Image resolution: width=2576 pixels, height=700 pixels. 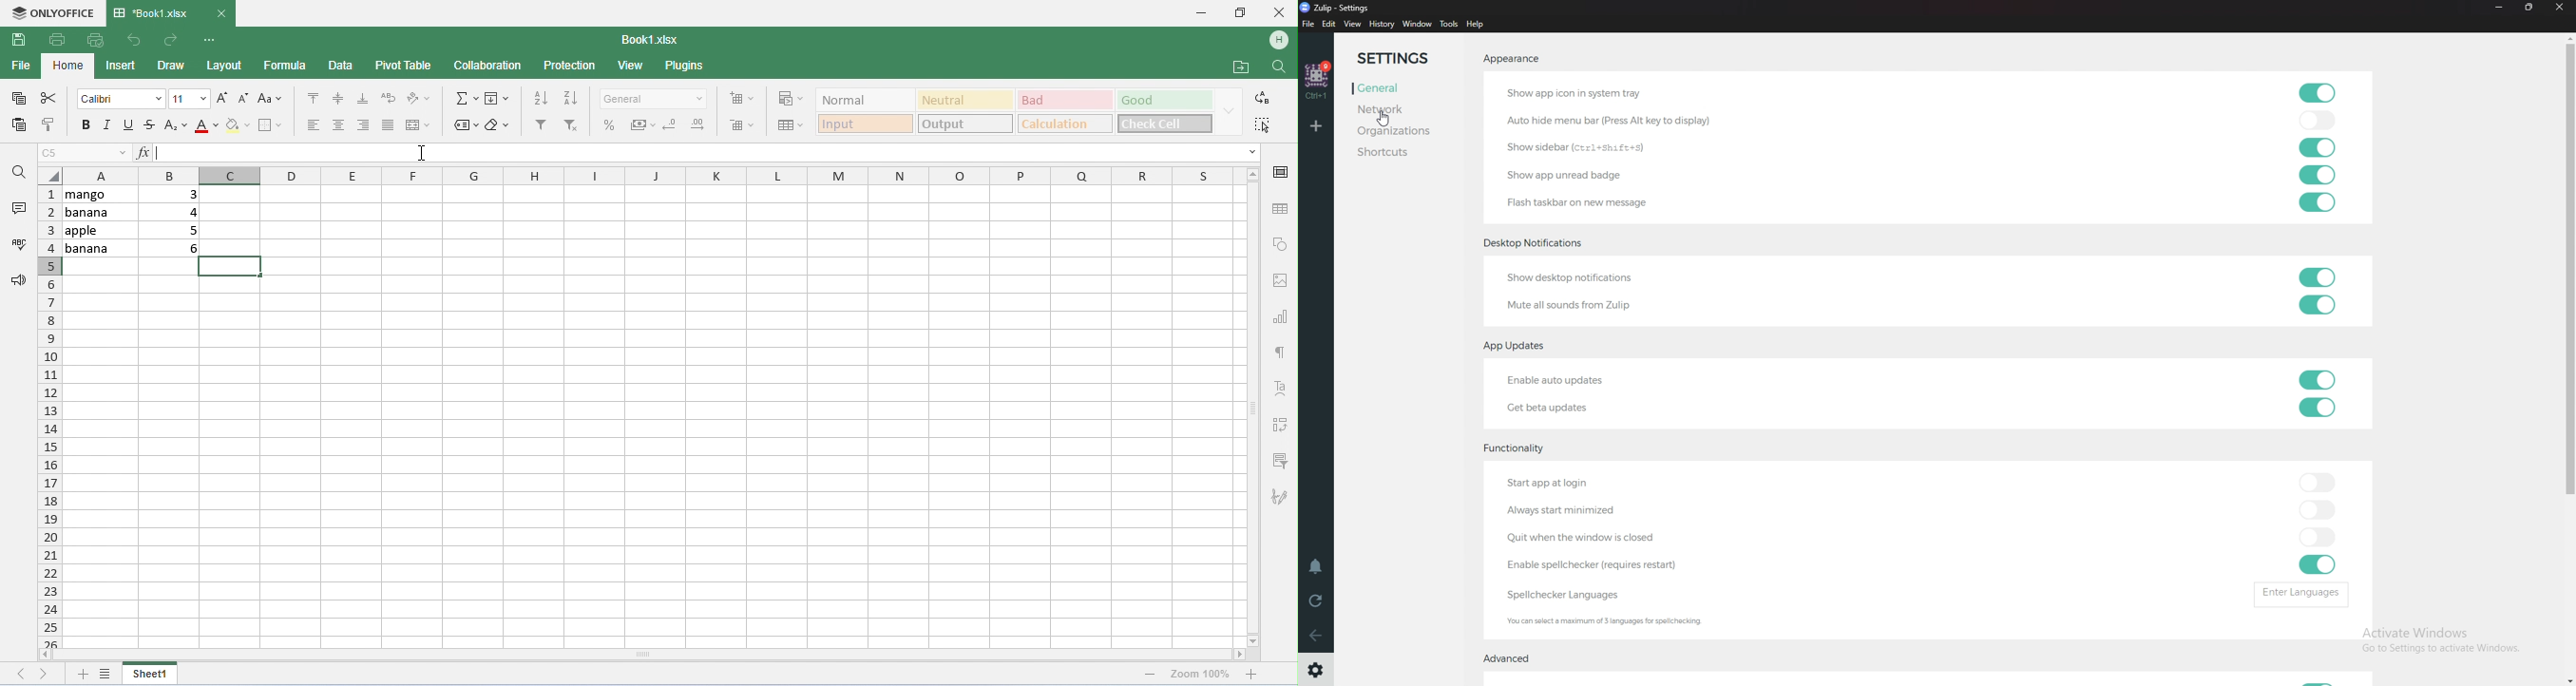 What do you see at coordinates (630, 67) in the screenshot?
I see `view` at bounding box center [630, 67].